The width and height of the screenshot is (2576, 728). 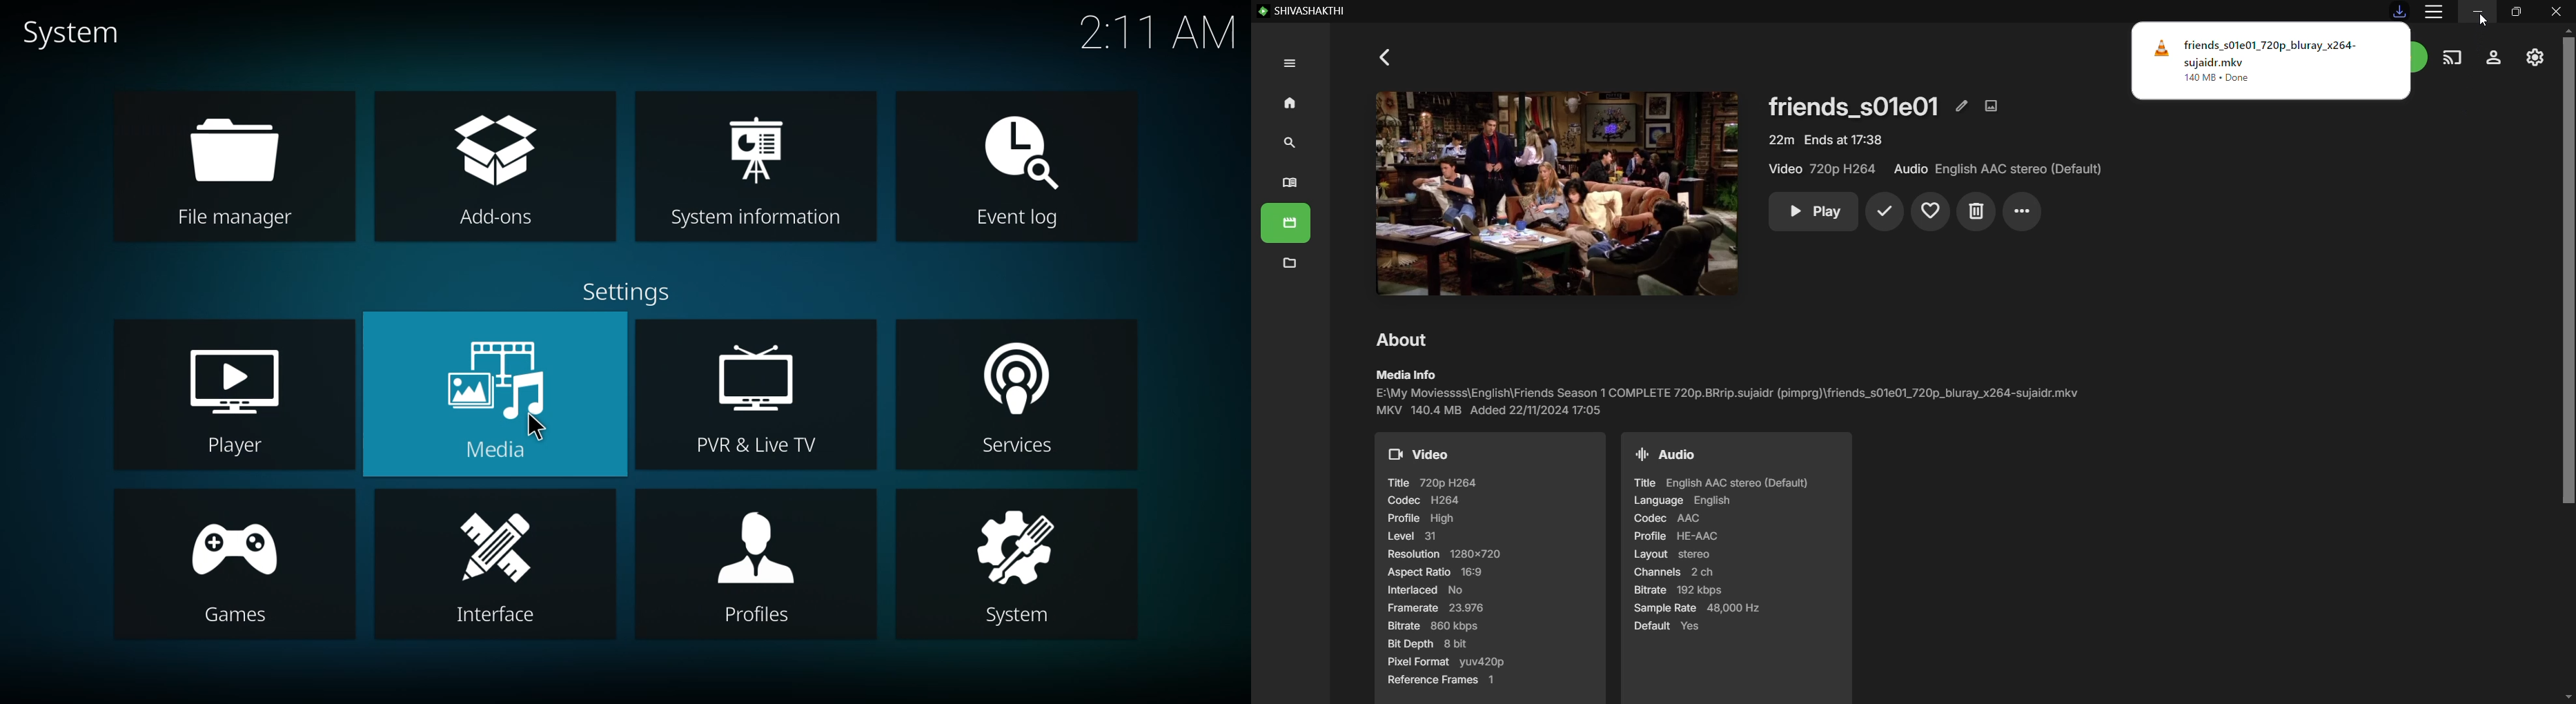 What do you see at coordinates (1158, 32) in the screenshot?
I see `time` at bounding box center [1158, 32].